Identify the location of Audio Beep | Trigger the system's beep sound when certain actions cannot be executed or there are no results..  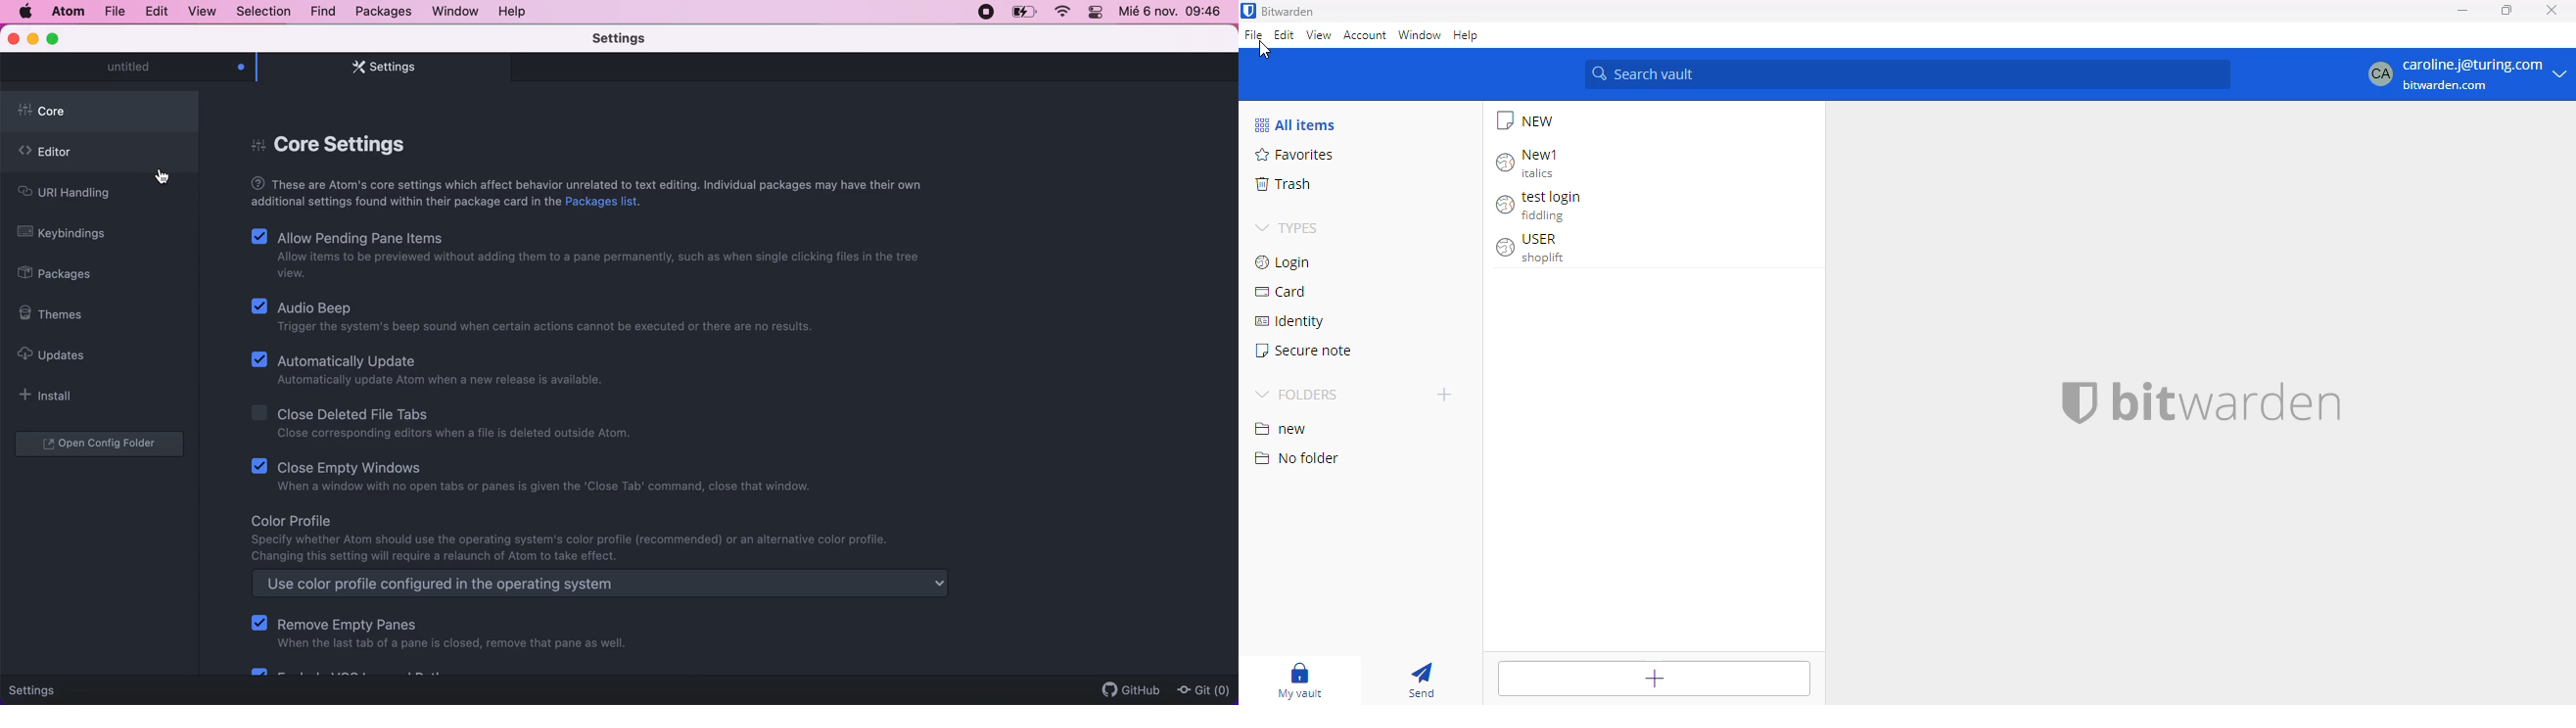
(543, 316).